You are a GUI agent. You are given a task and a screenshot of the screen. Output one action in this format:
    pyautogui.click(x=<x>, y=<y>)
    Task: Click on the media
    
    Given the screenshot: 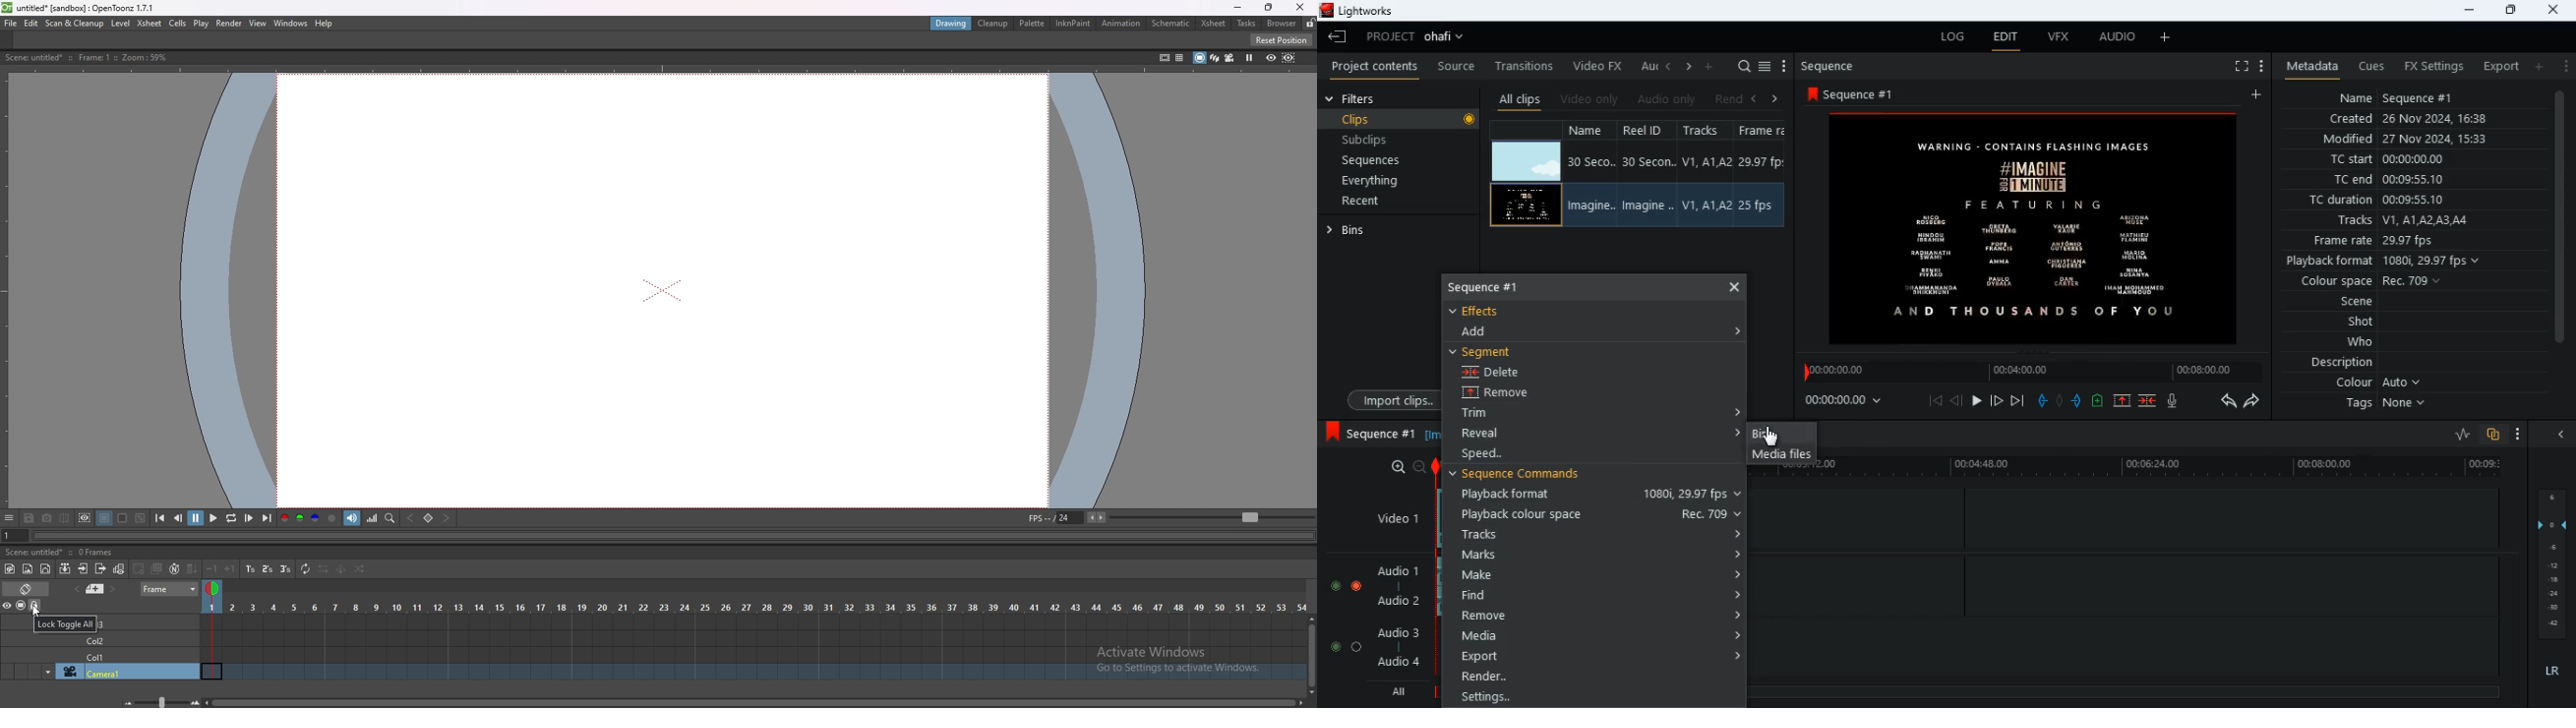 What is the action you would take?
    pyautogui.click(x=1597, y=637)
    